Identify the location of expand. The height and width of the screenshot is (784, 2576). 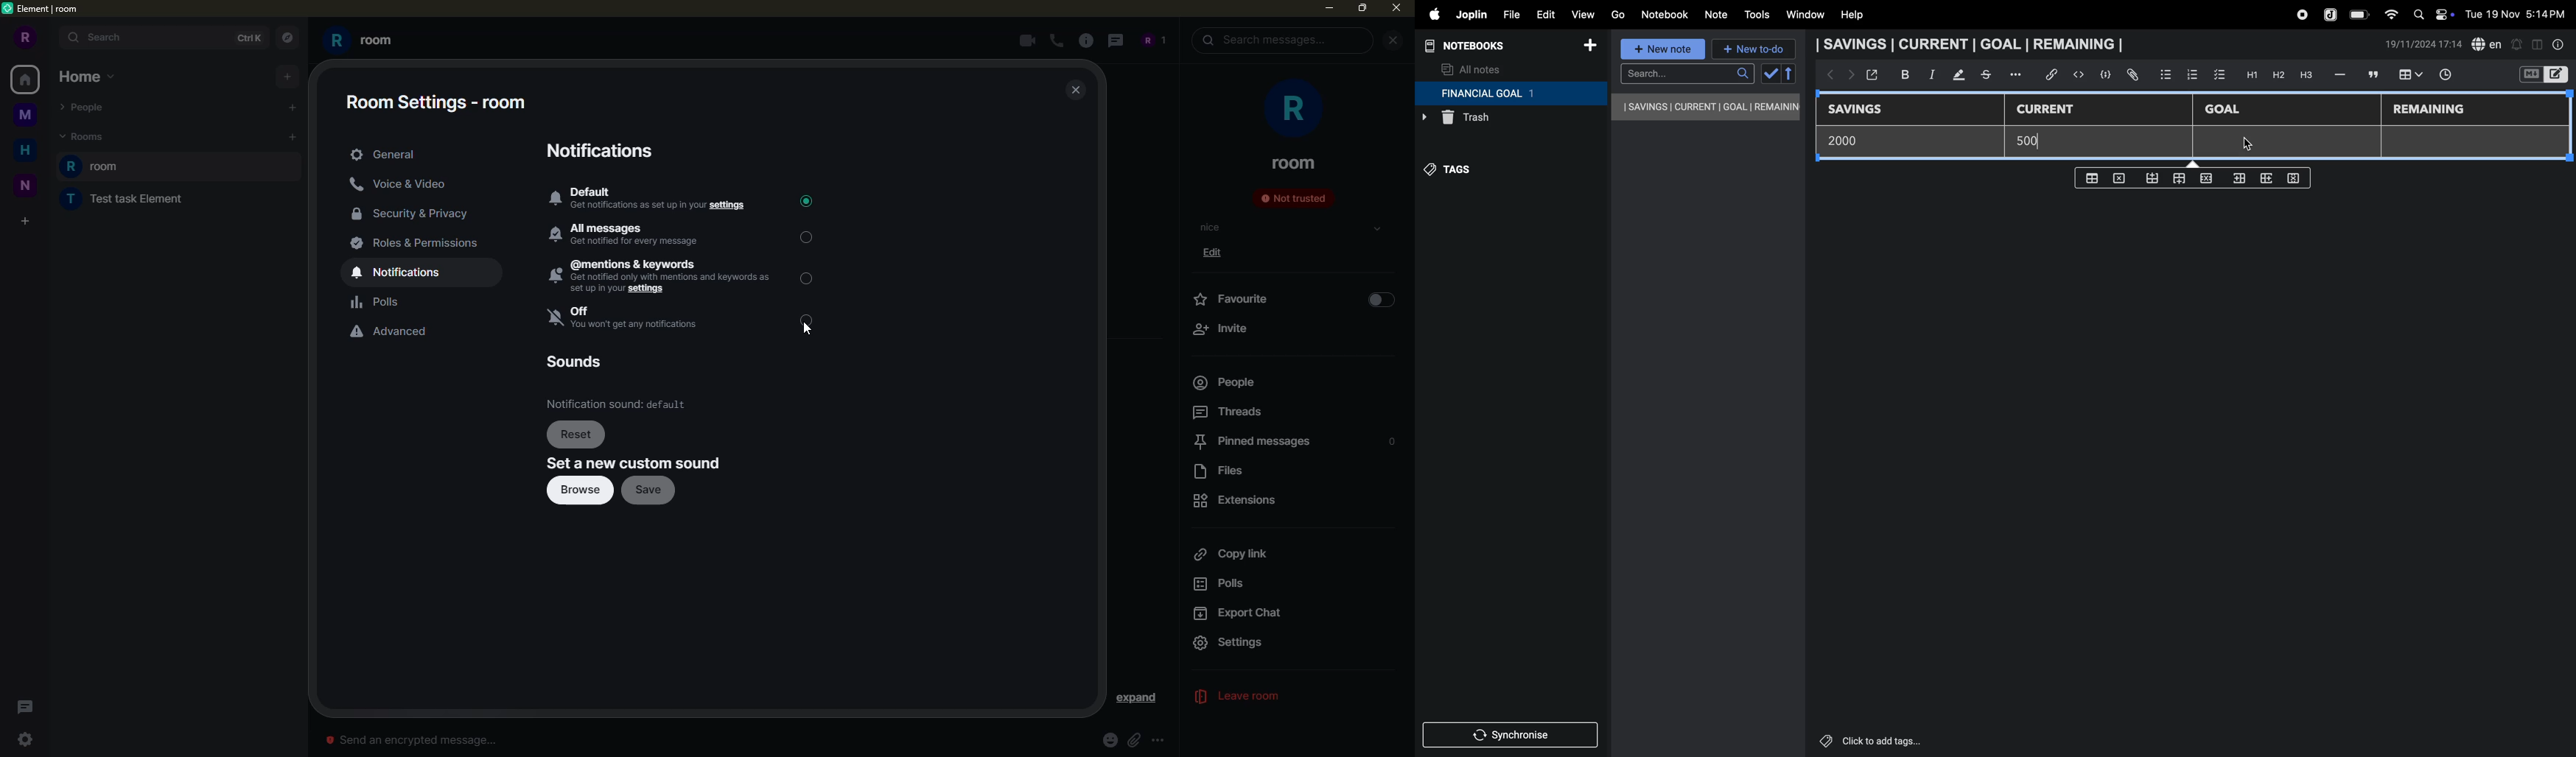
(1137, 699).